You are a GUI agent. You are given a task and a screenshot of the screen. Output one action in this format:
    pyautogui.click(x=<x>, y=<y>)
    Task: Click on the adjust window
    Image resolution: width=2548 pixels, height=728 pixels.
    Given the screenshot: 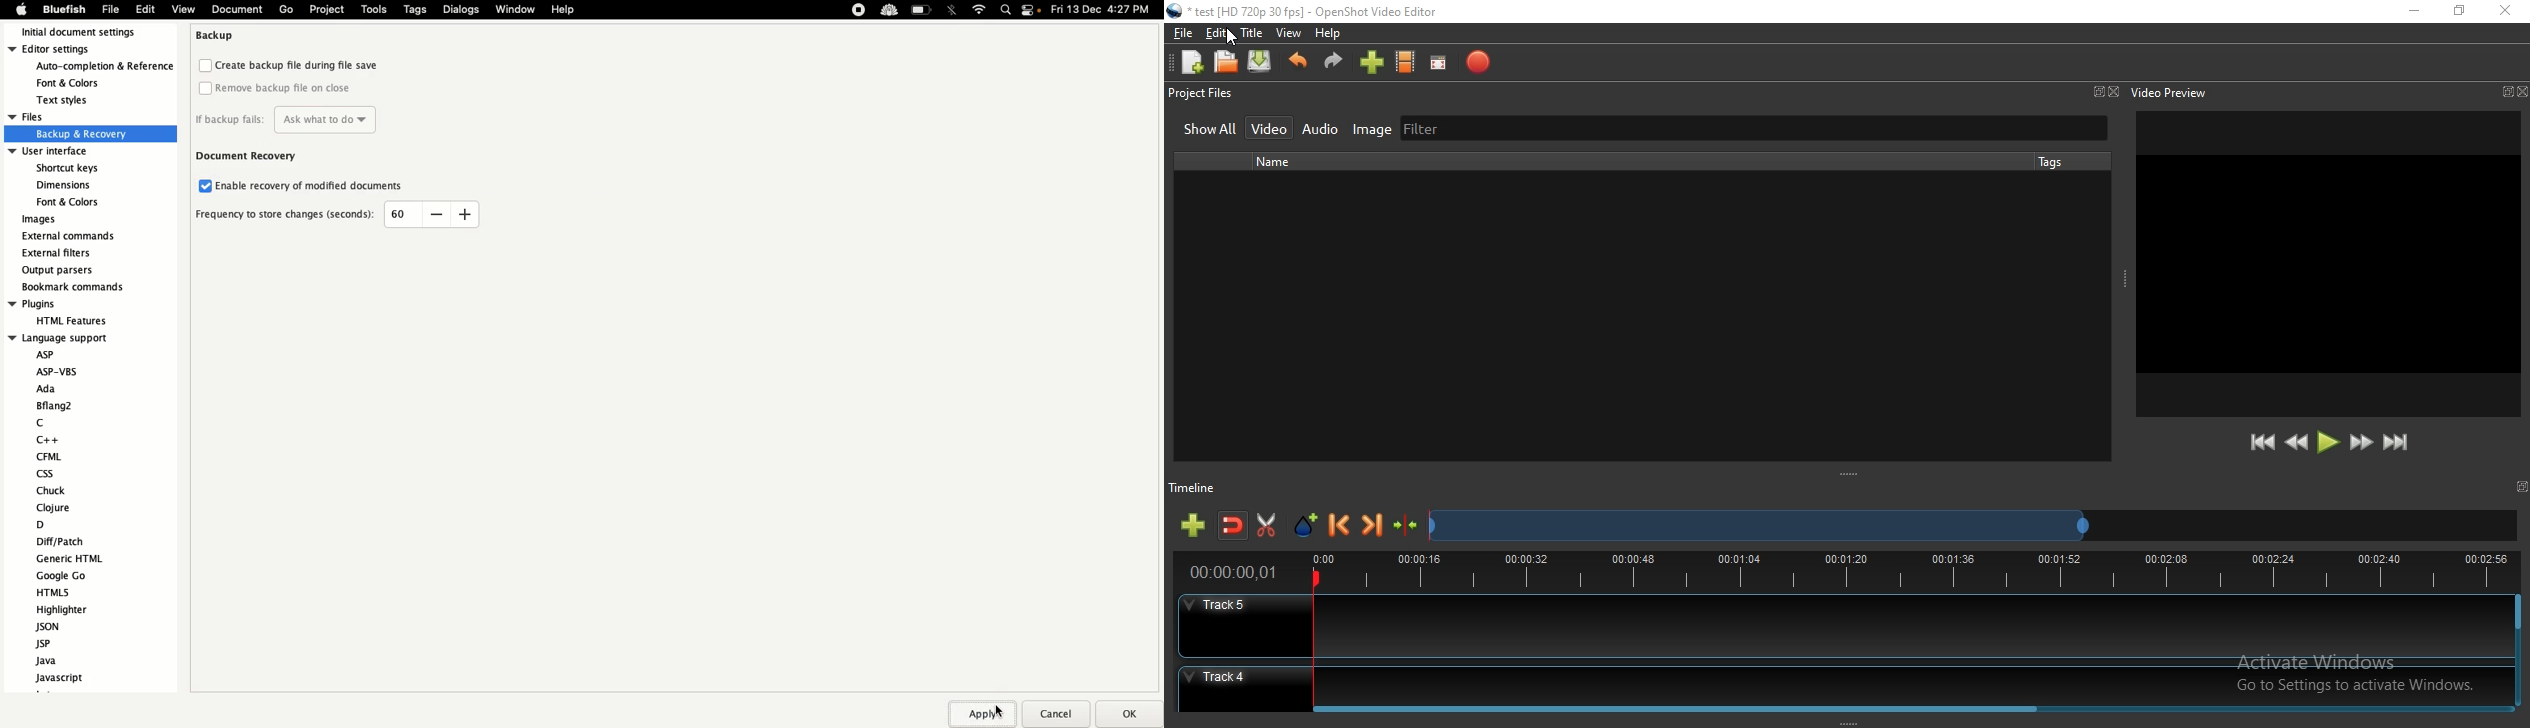 What is the action you would take?
    pyautogui.click(x=2121, y=282)
    